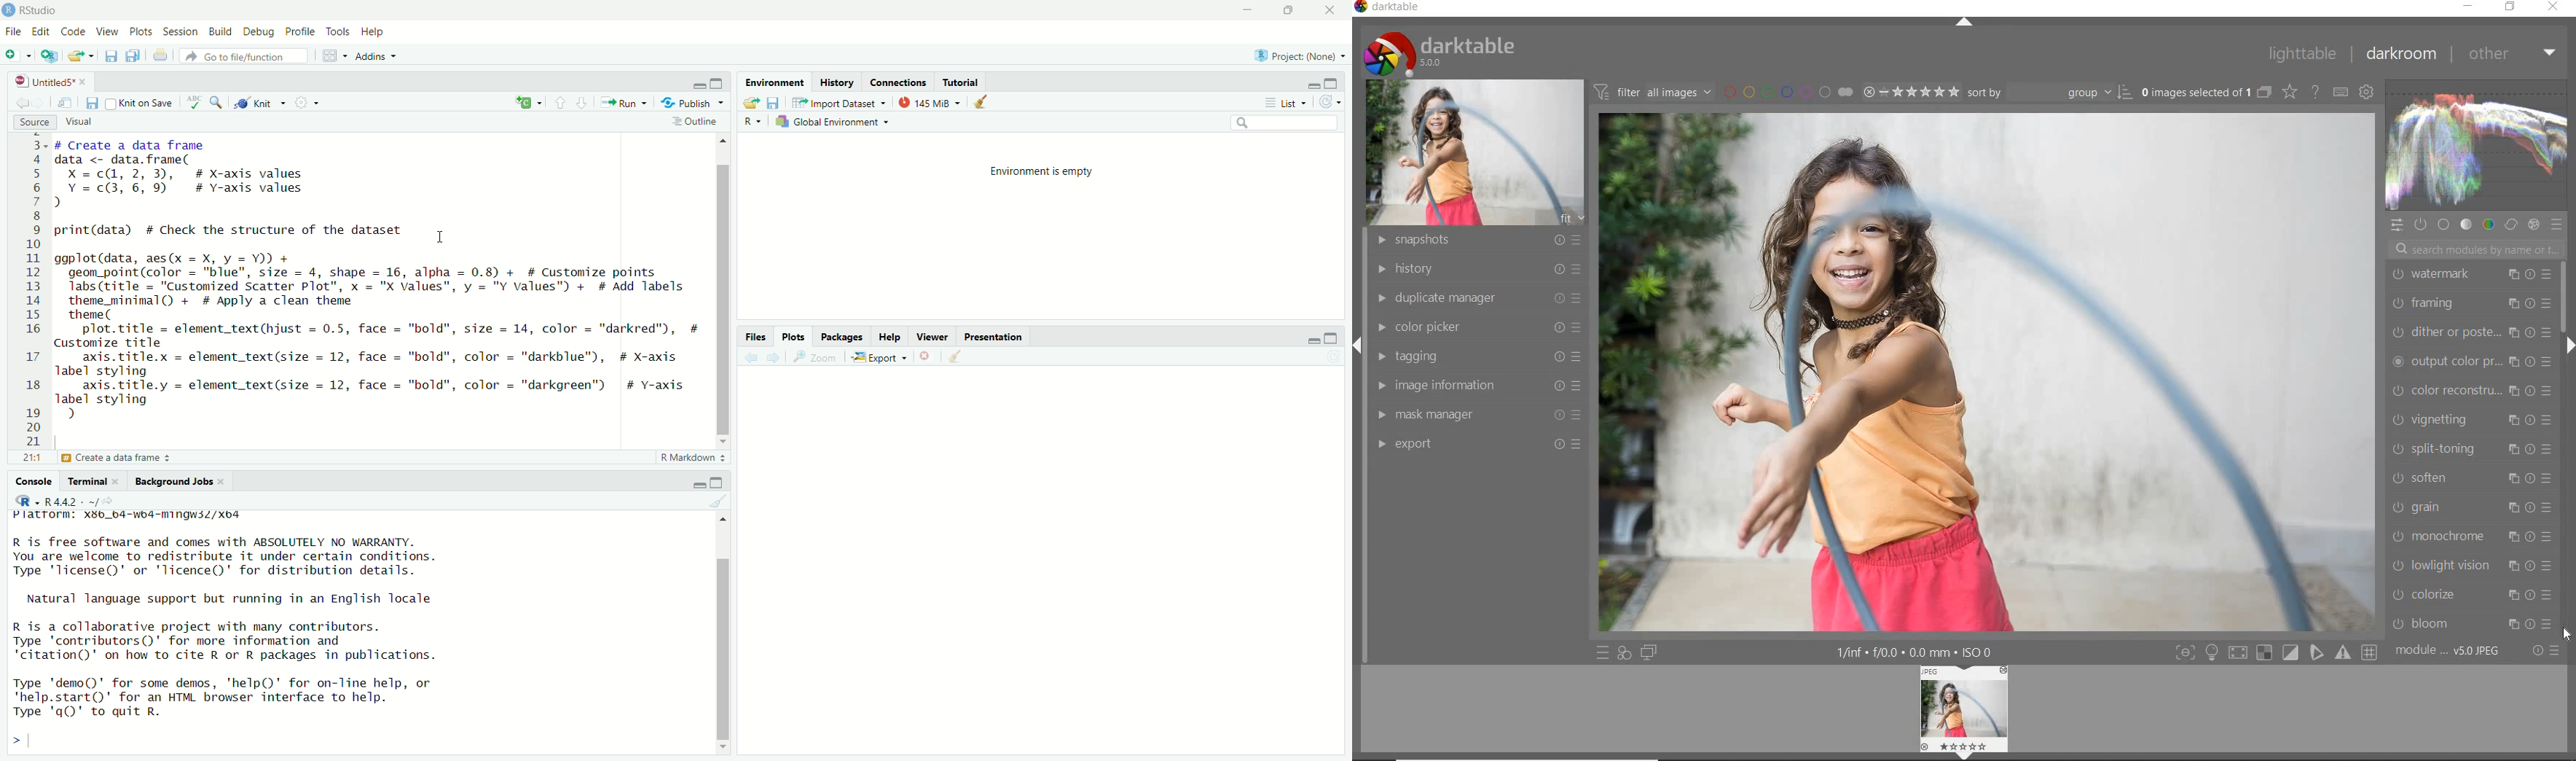  What do you see at coordinates (2184, 652) in the screenshot?
I see `toggle mode` at bounding box center [2184, 652].